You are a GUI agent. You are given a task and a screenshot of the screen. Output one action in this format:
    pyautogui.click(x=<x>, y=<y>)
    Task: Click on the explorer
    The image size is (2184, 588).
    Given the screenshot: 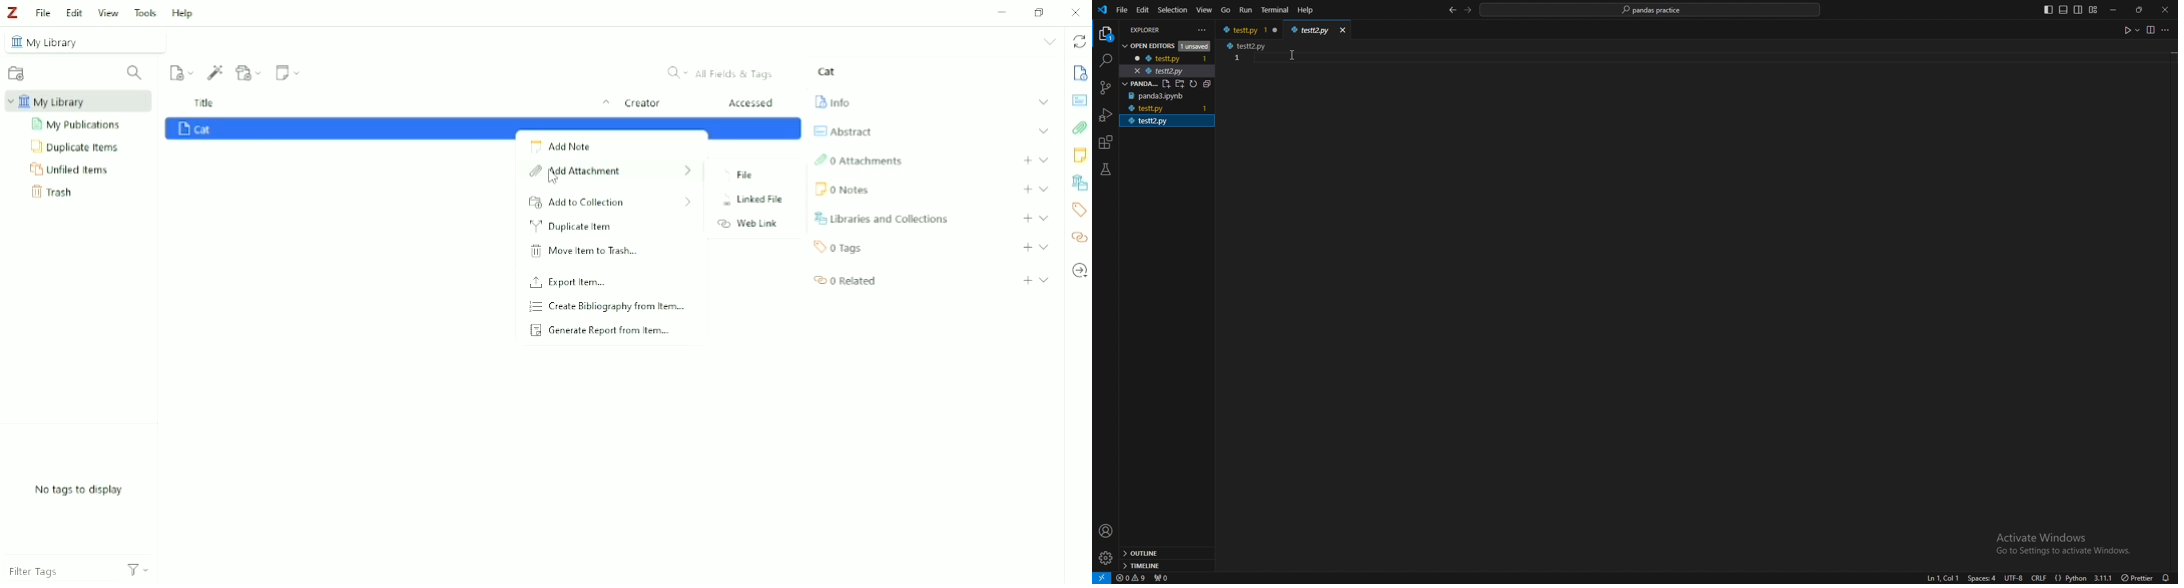 What is the action you would take?
    pyautogui.click(x=1107, y=34)
    